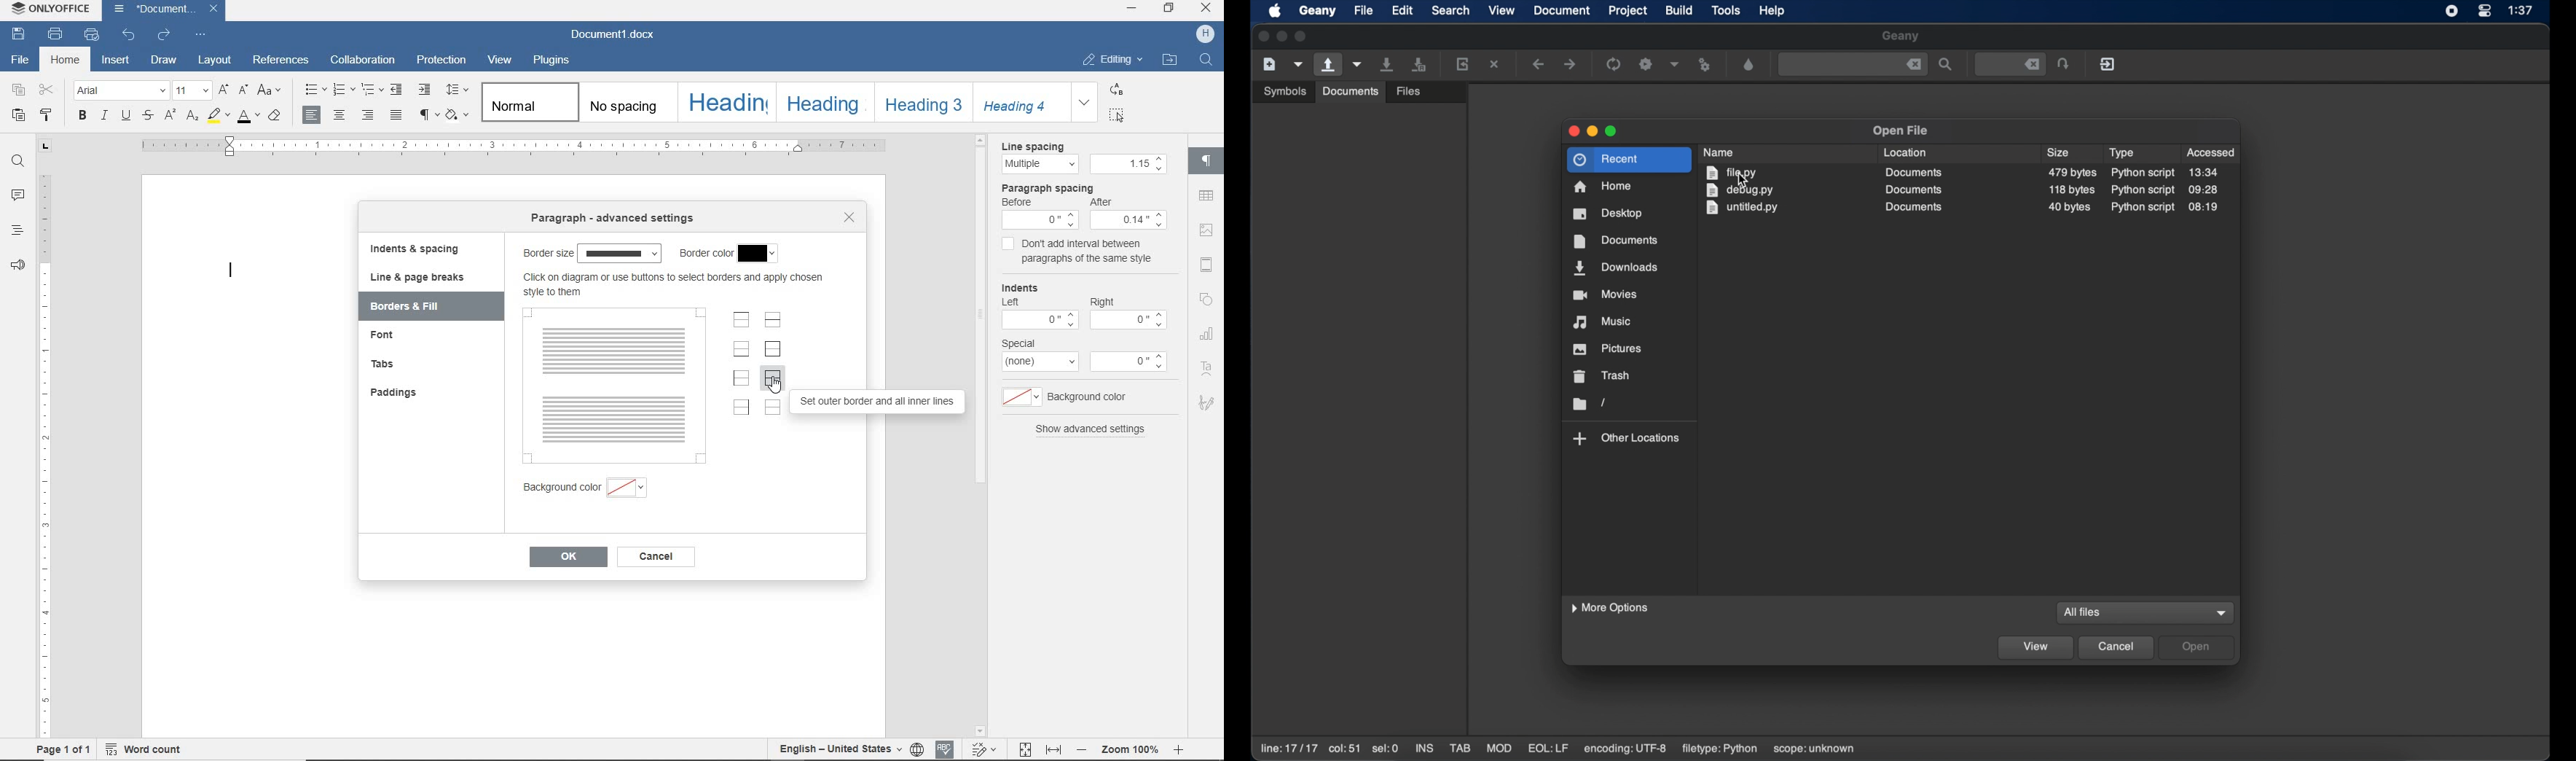 The image size is (2576, 784). Describe the element at coordinates (190, 117) in the screenshot. I see `subscript` at that location.